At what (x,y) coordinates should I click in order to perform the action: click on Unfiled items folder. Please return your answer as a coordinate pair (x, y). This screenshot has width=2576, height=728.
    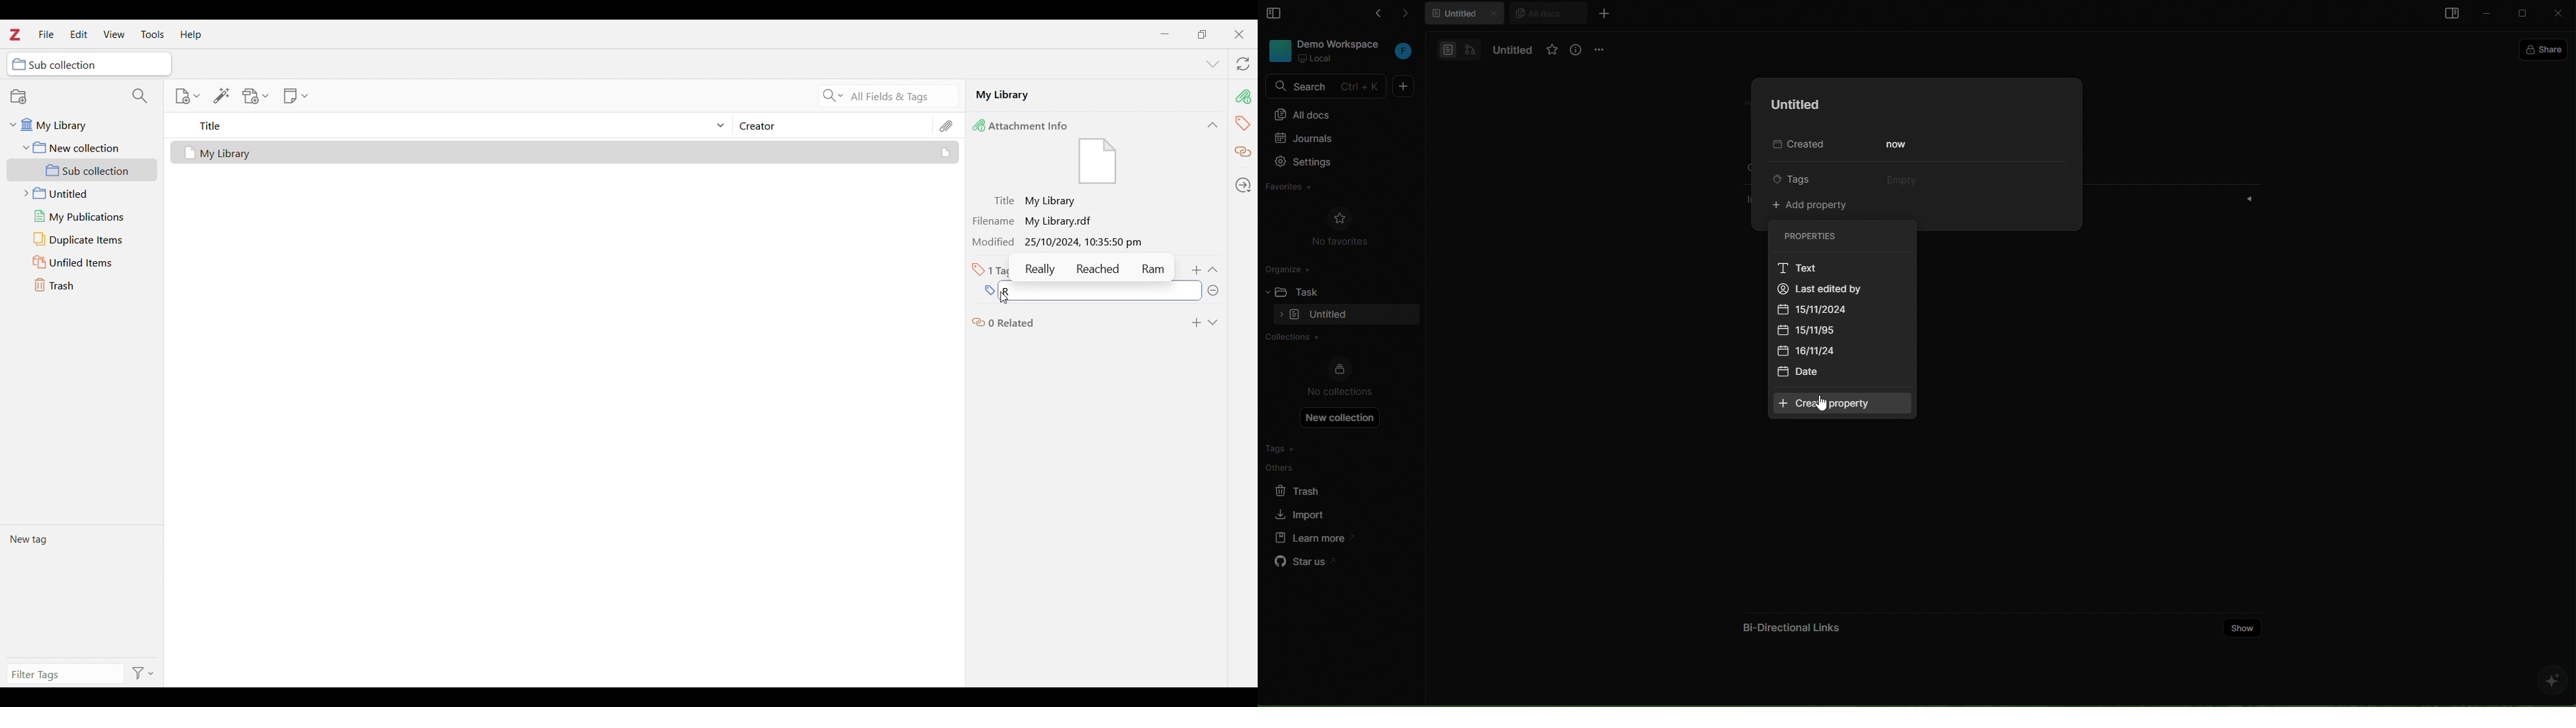
    Looking at the image, I should click on (82, 262).